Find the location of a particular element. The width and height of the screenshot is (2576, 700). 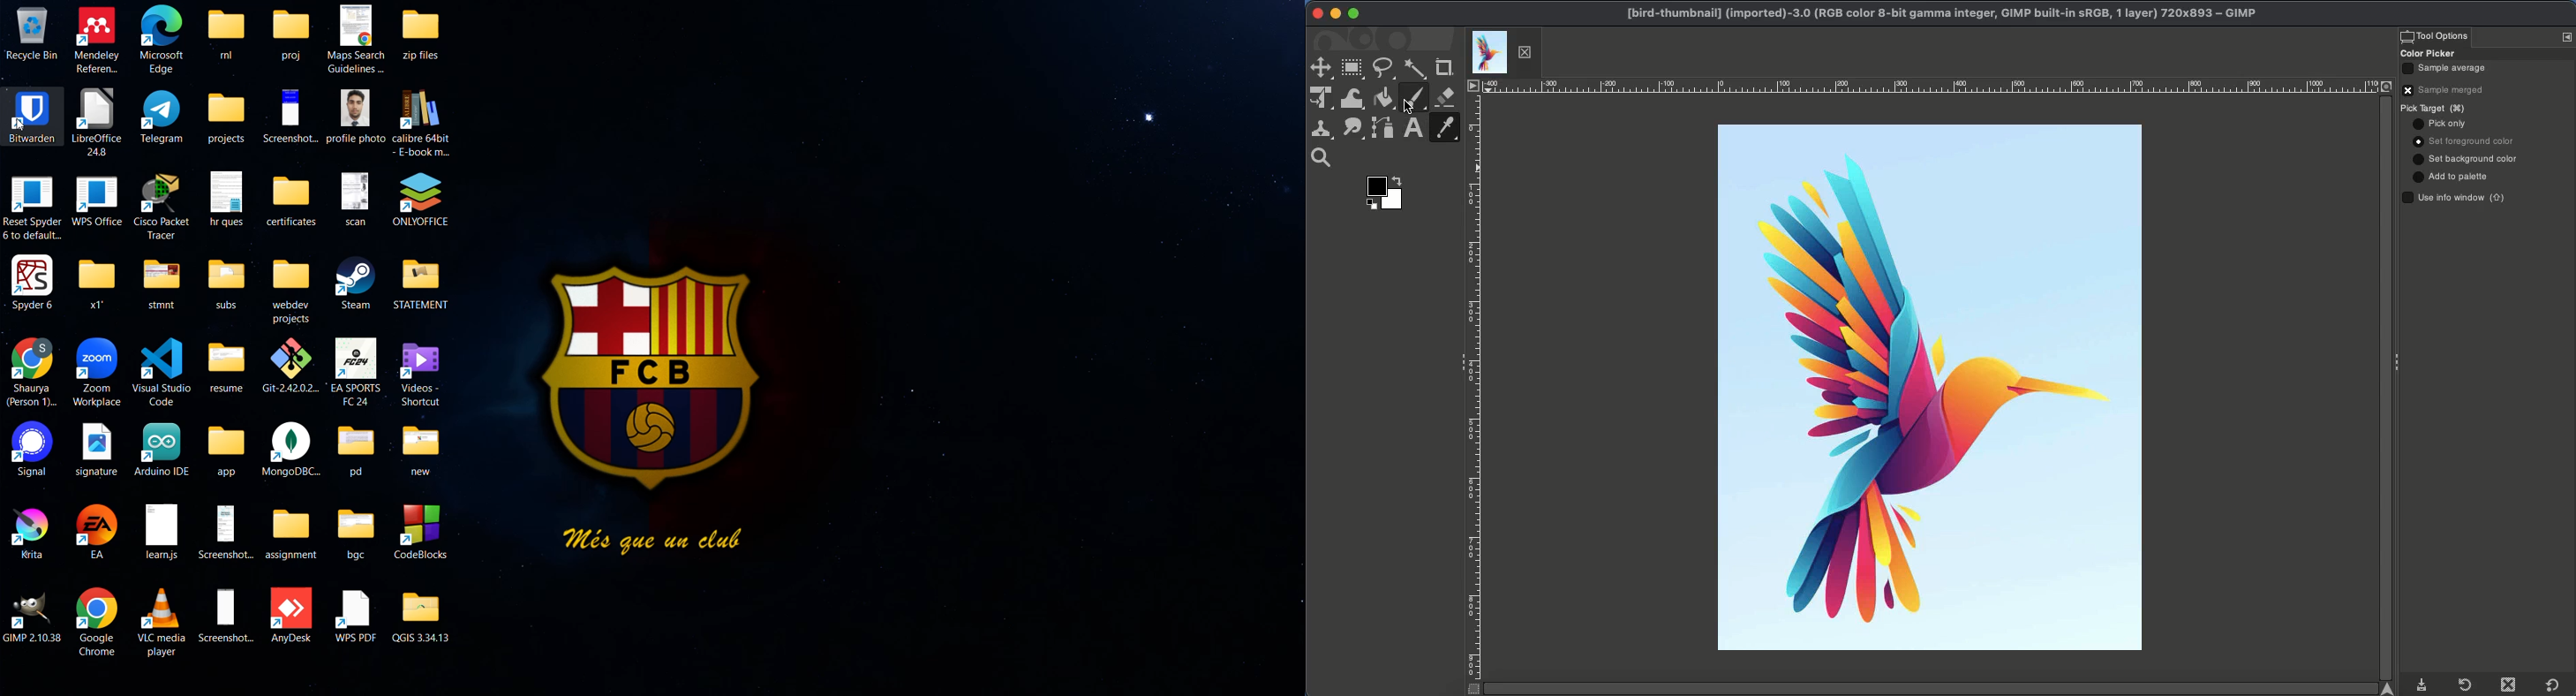

Fuzzy selector is located at coordinates (1415, 70).